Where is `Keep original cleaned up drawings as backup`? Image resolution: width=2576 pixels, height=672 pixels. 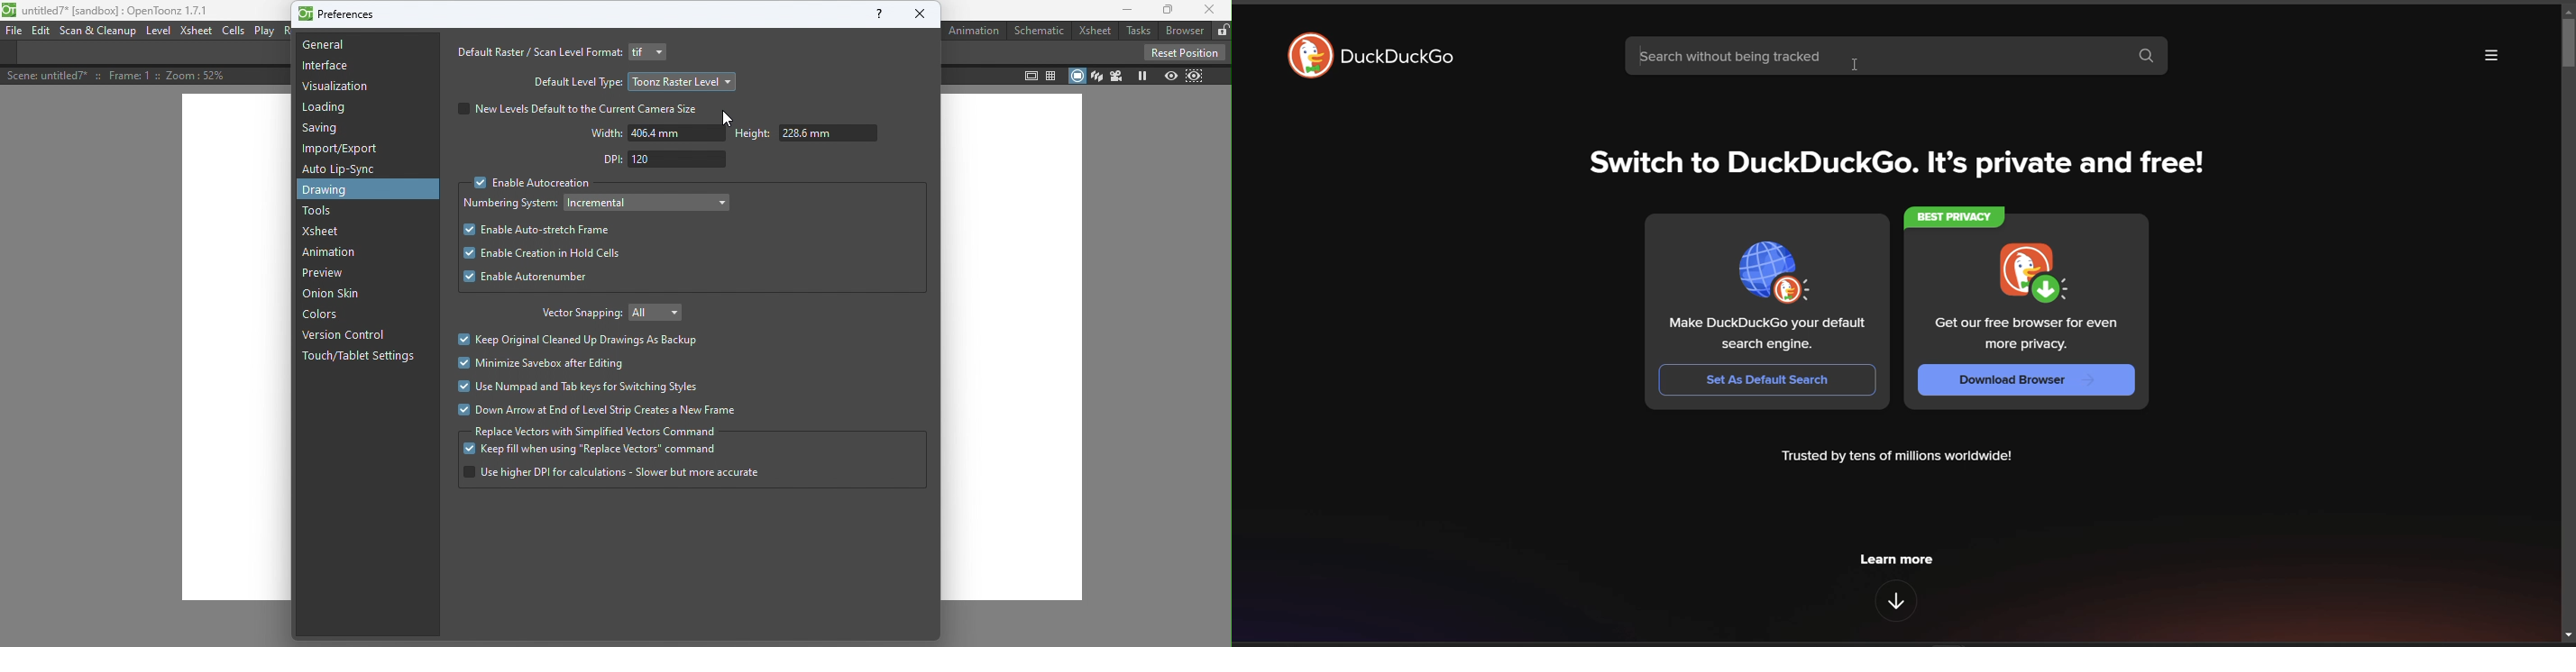
Keep original cleaned up drawings as backup is located at coordinates (580, 341).